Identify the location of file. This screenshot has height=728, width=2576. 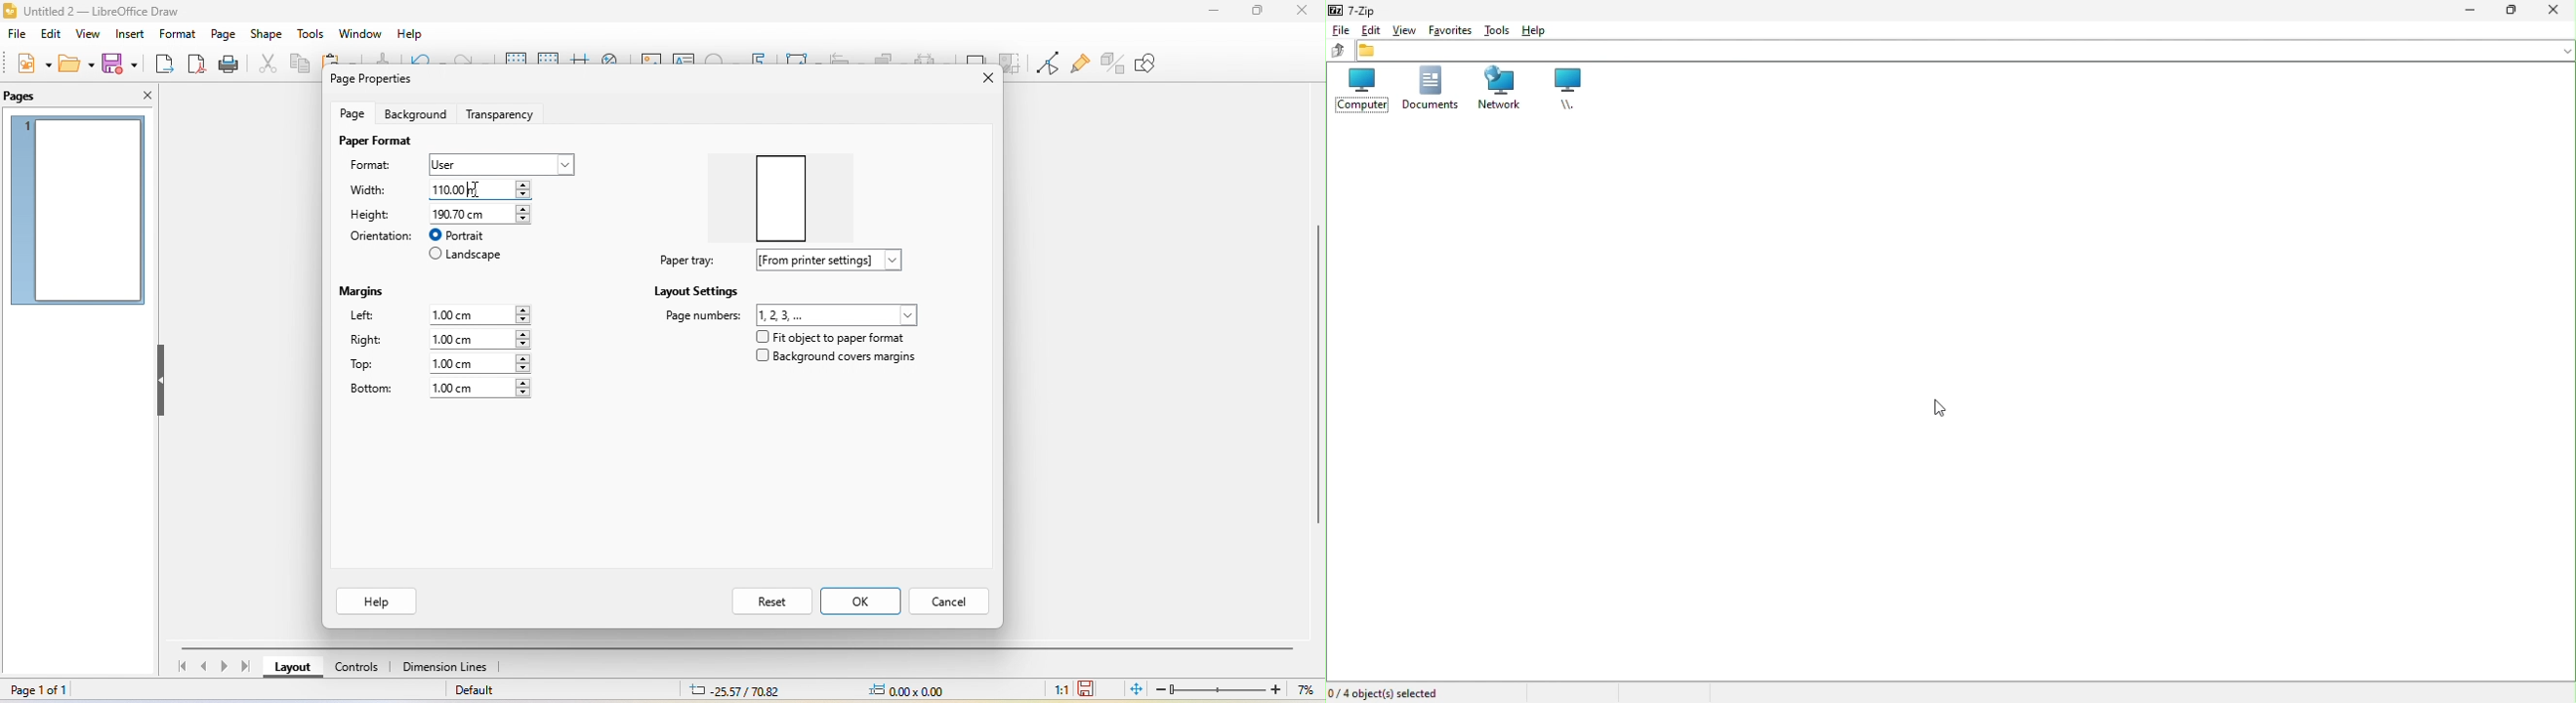
(17, 36).